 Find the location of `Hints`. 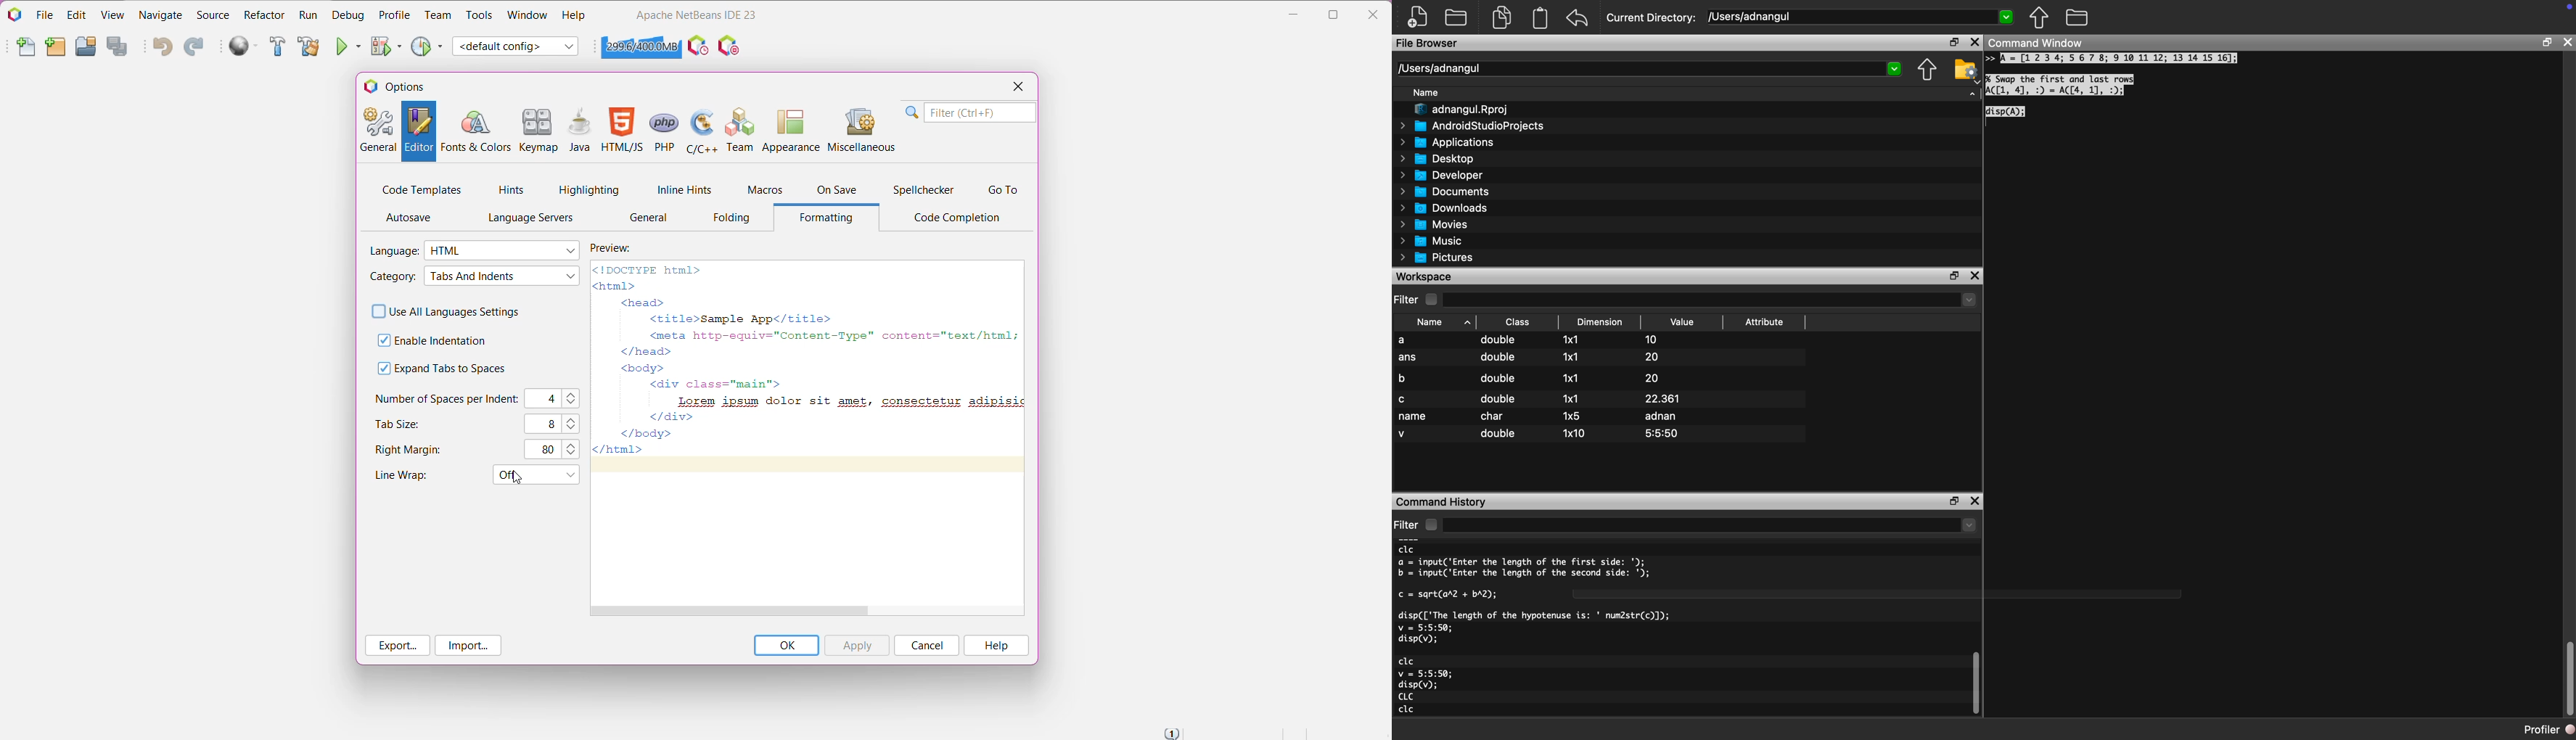

Hints is located at coordinates (512, 190).